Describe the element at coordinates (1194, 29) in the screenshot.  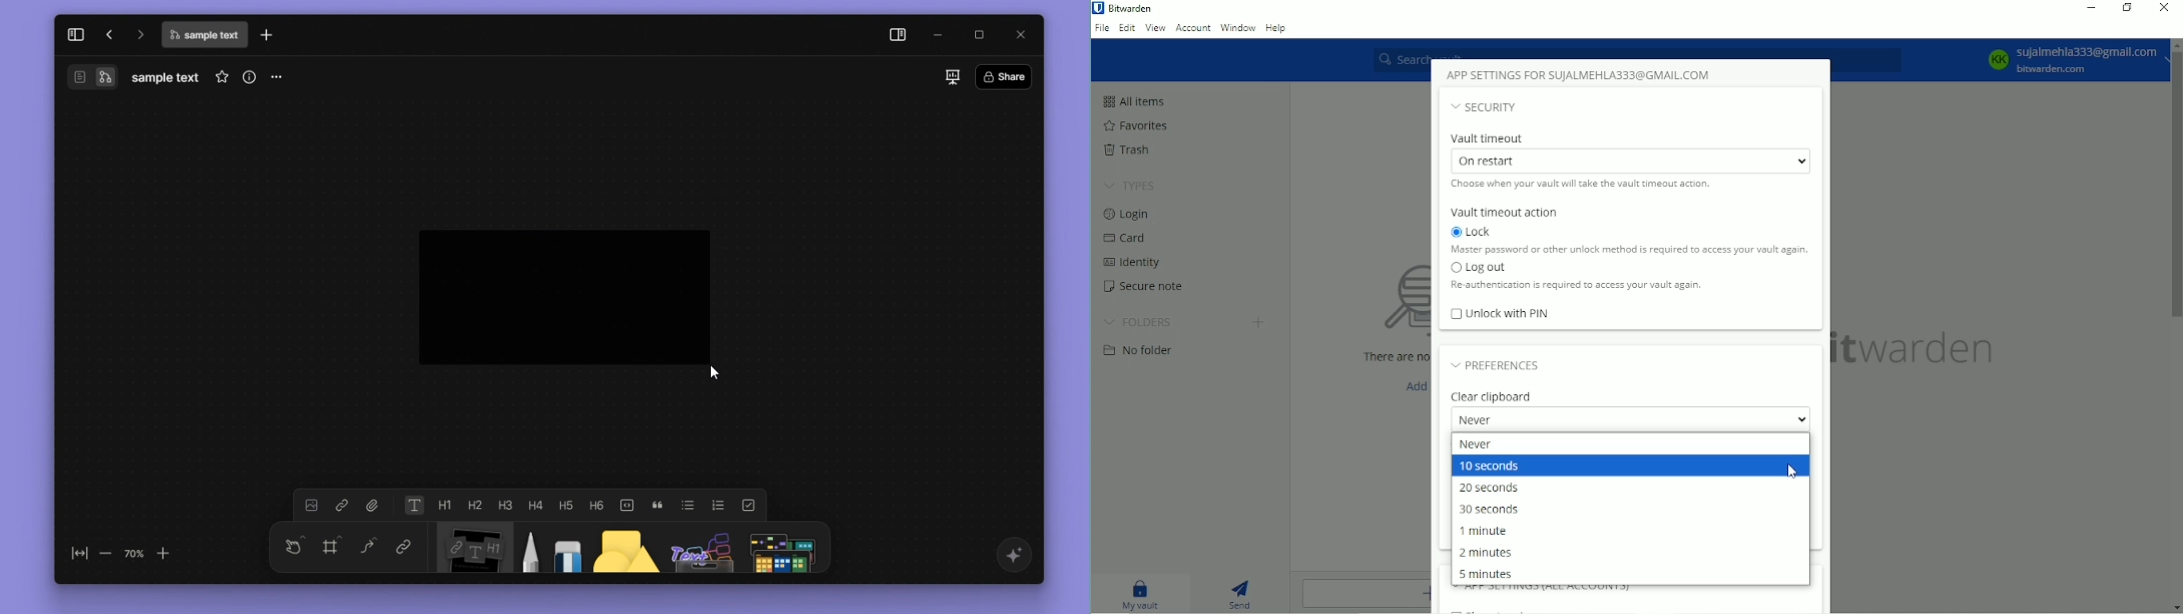
I see `Account` at that location.